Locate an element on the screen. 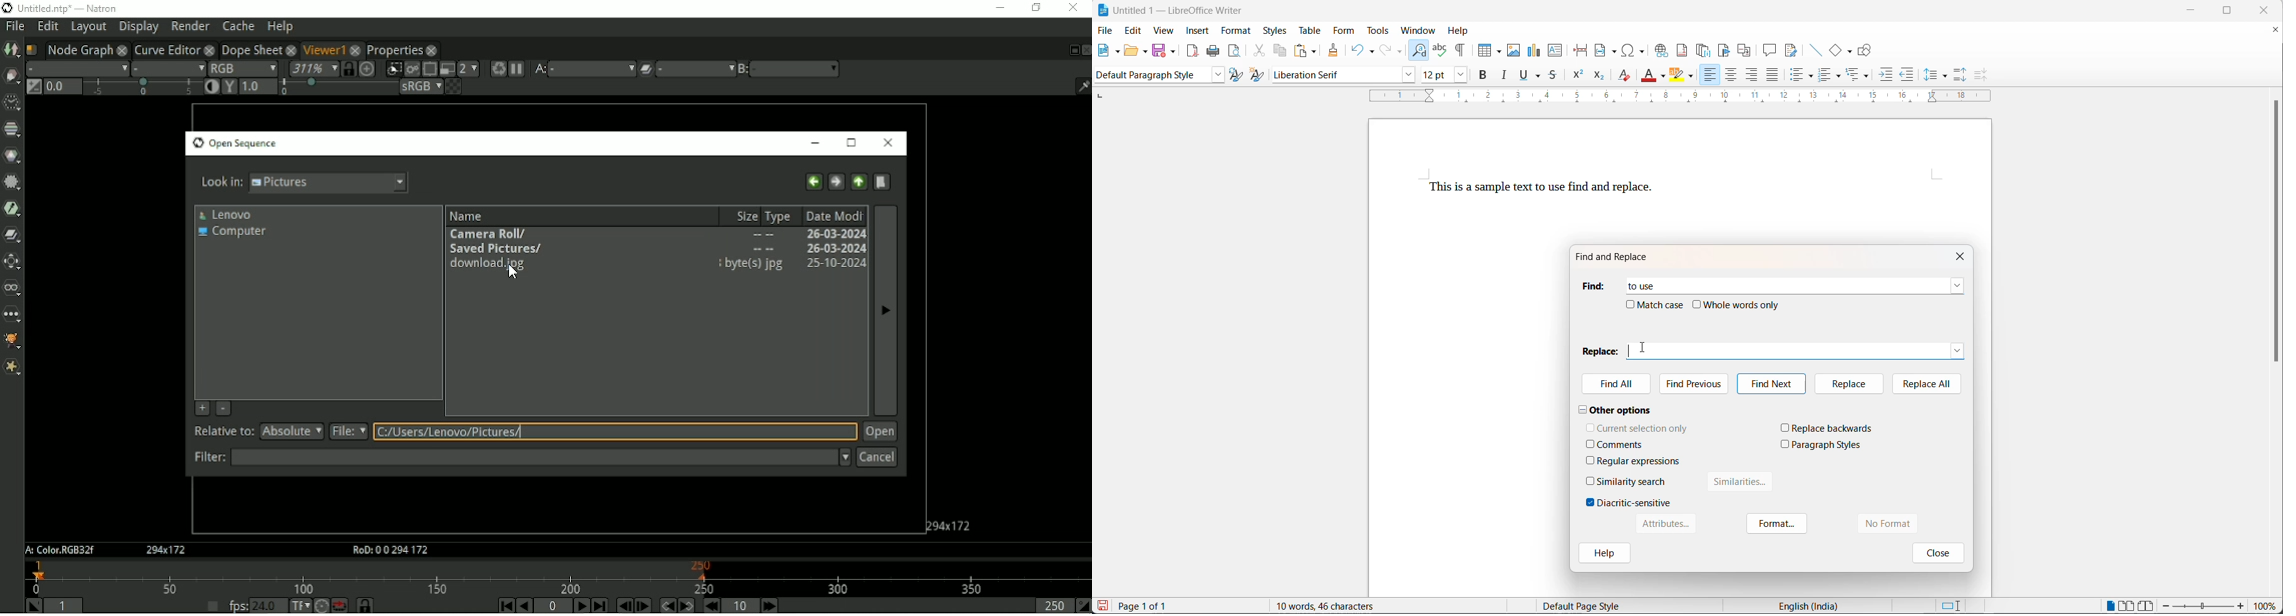 The width and height of the screenshot is (2296, 616). underline is located at coordinates (1524, 76).